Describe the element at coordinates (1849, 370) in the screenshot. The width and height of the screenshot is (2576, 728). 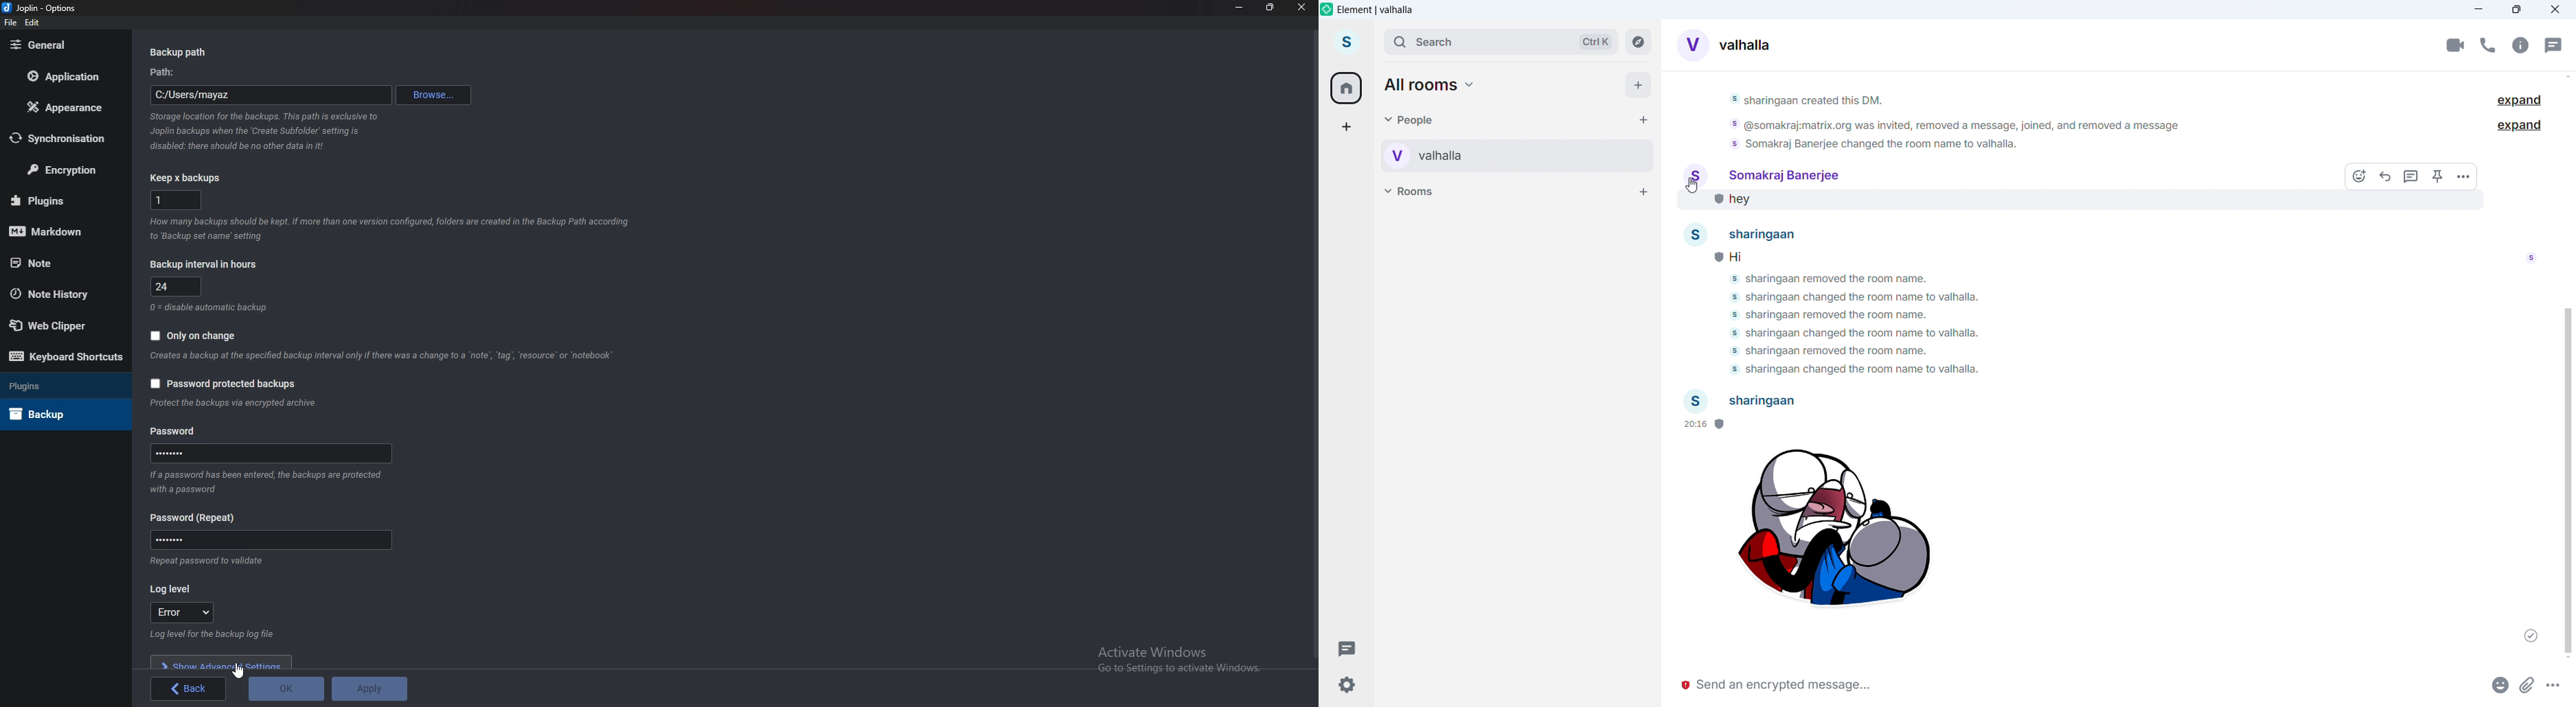
I see `somakraj banerjee charged the room name to valhalla` at that location.